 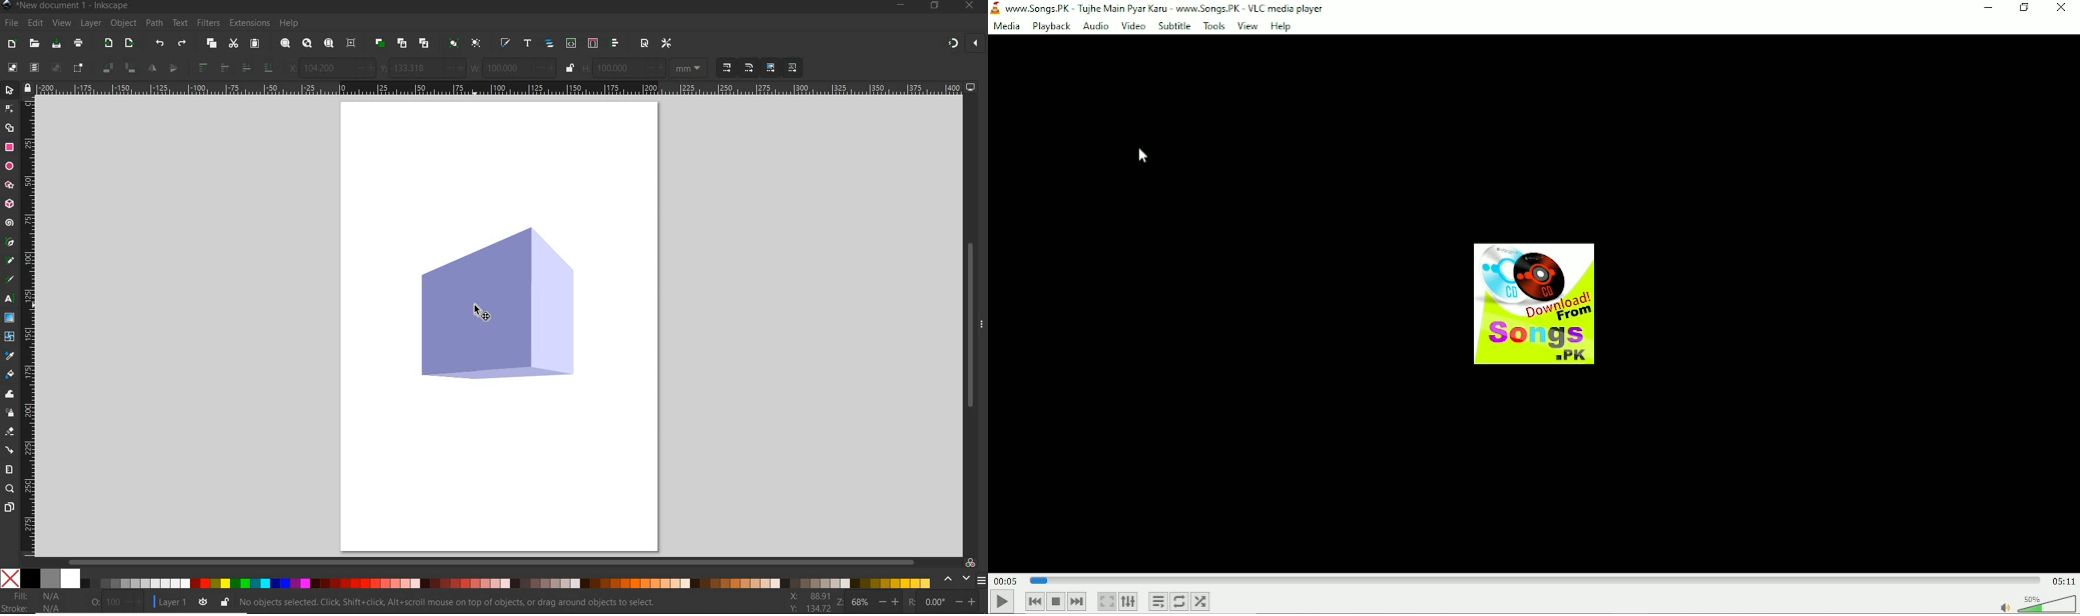 What do you see at coordinates (1055, 601) in the screenshot?
I see `Stop playback` at bounding box center [1055, 601].